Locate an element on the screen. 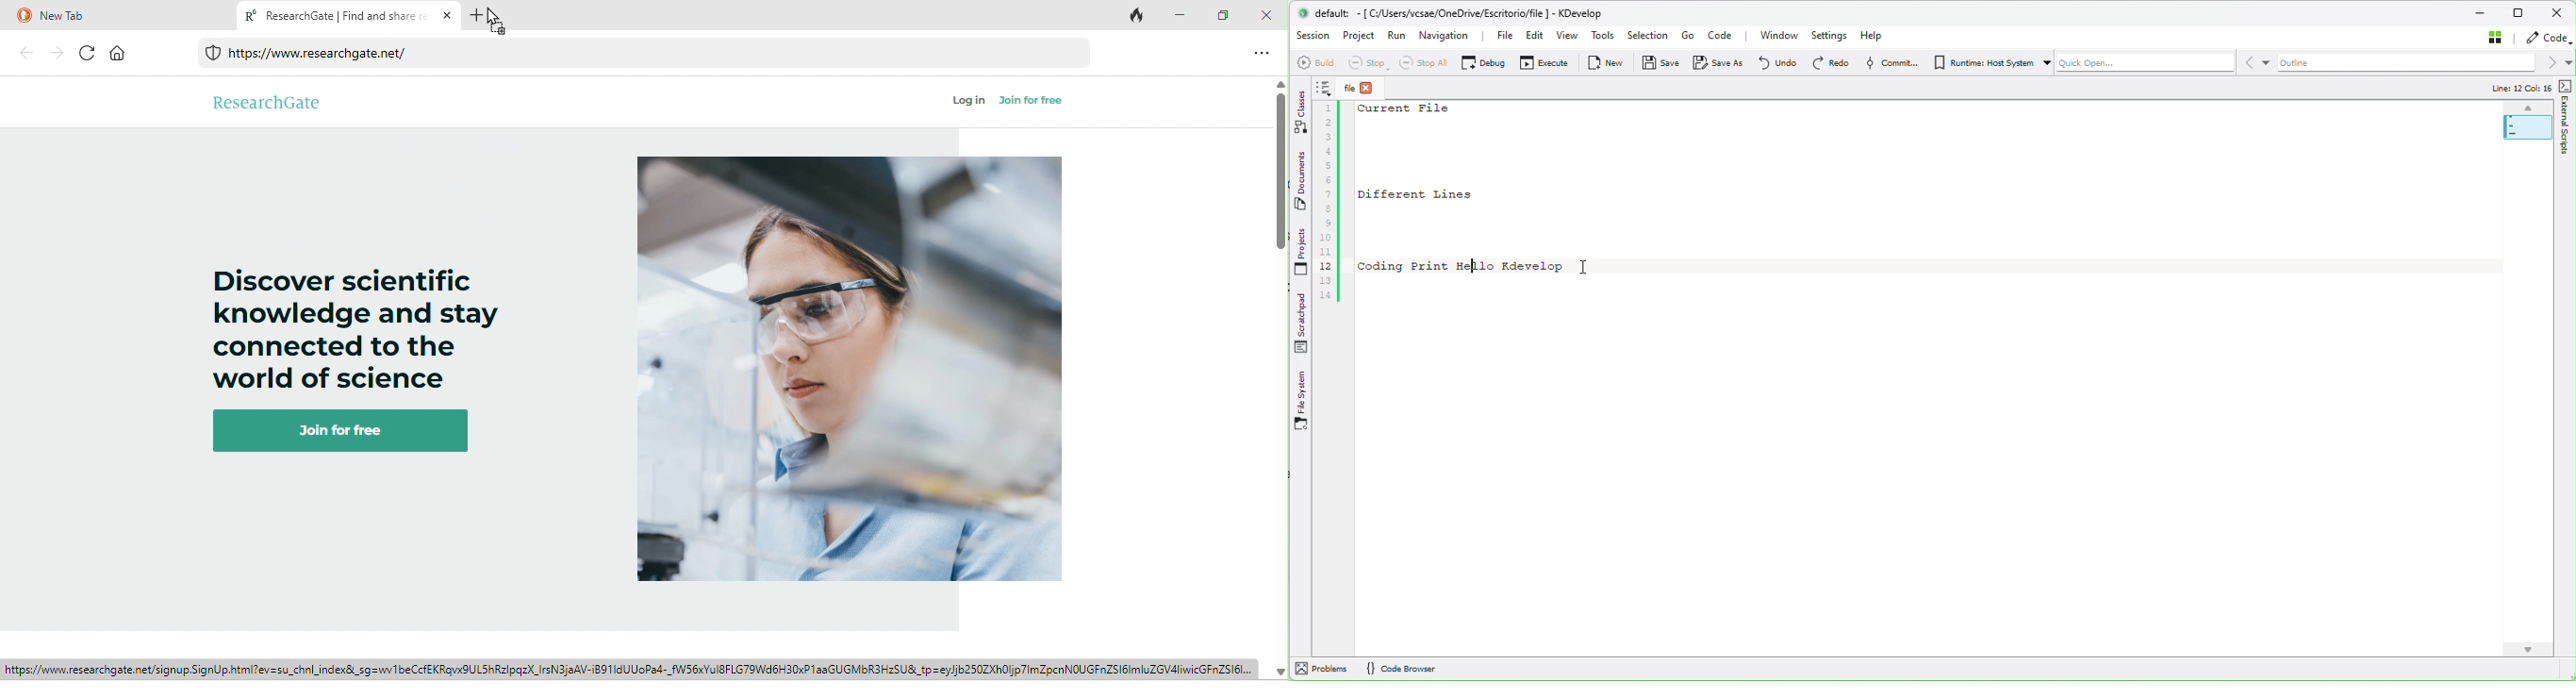  Stop all is located at coordinates (1425, 63).